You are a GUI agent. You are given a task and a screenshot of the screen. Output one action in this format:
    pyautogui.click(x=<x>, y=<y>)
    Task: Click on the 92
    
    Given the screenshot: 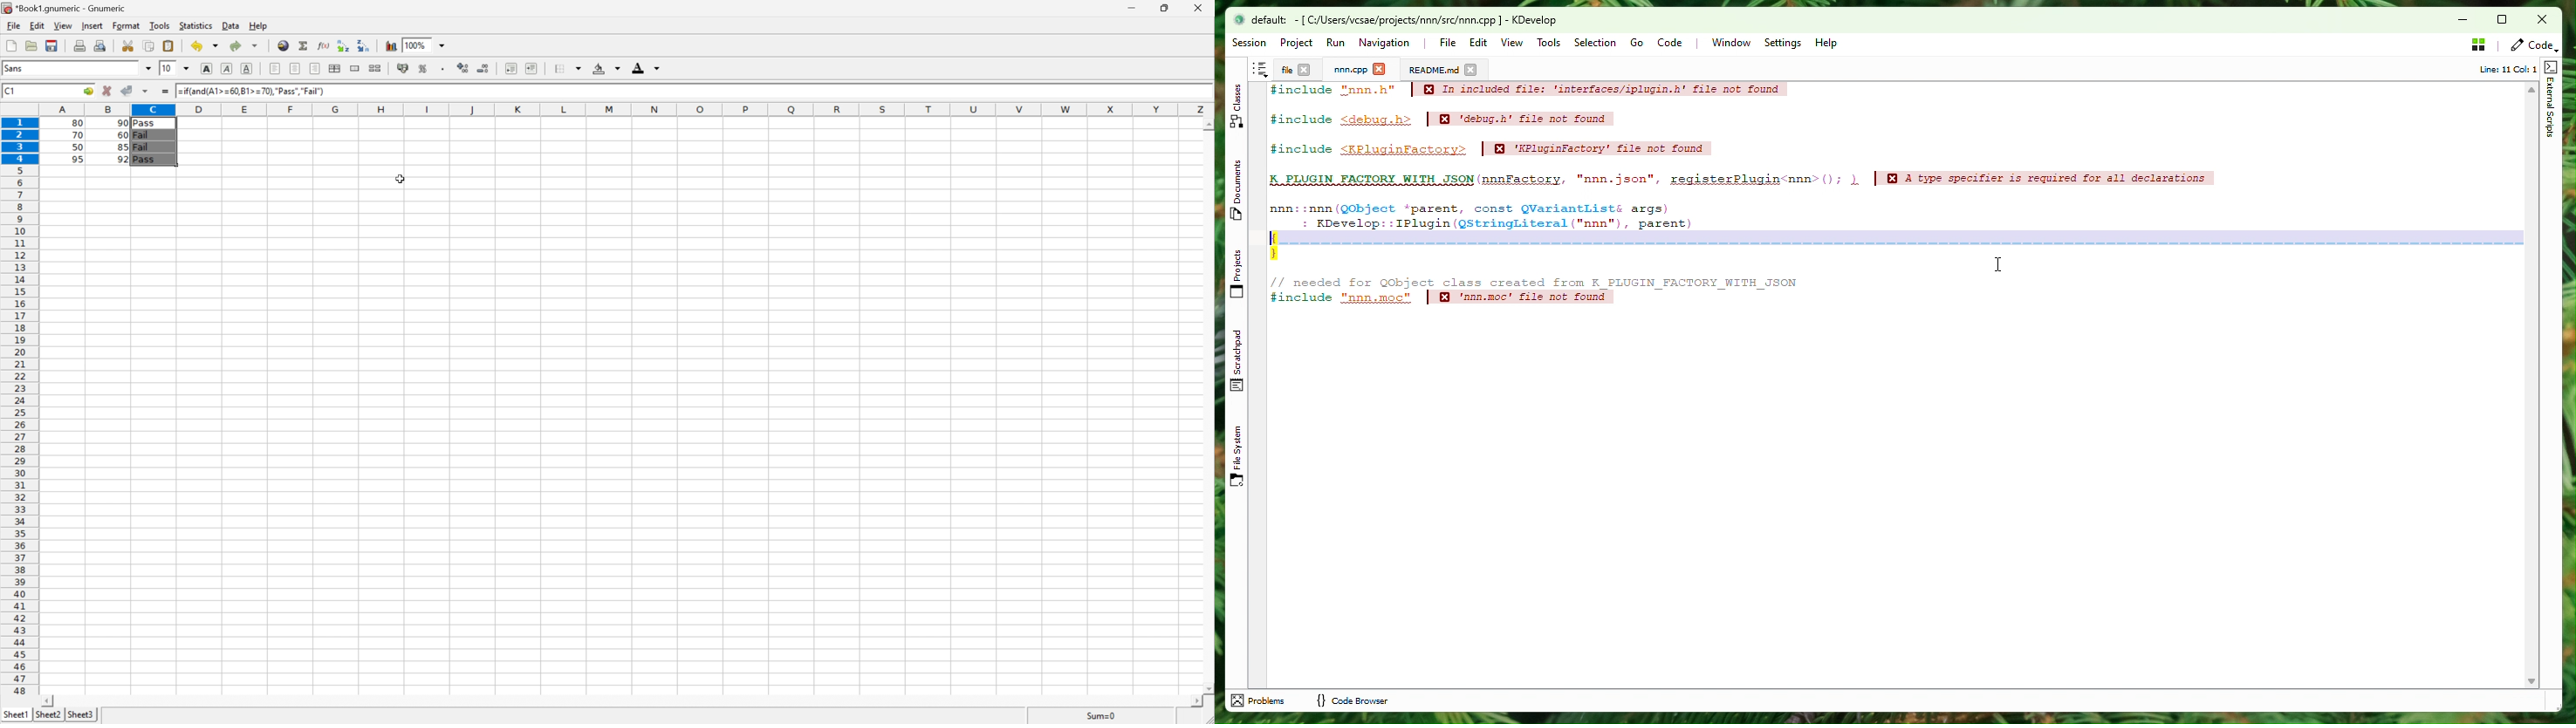 What is the action you would take?
    pyautogui.click(x=123, y=159)
    